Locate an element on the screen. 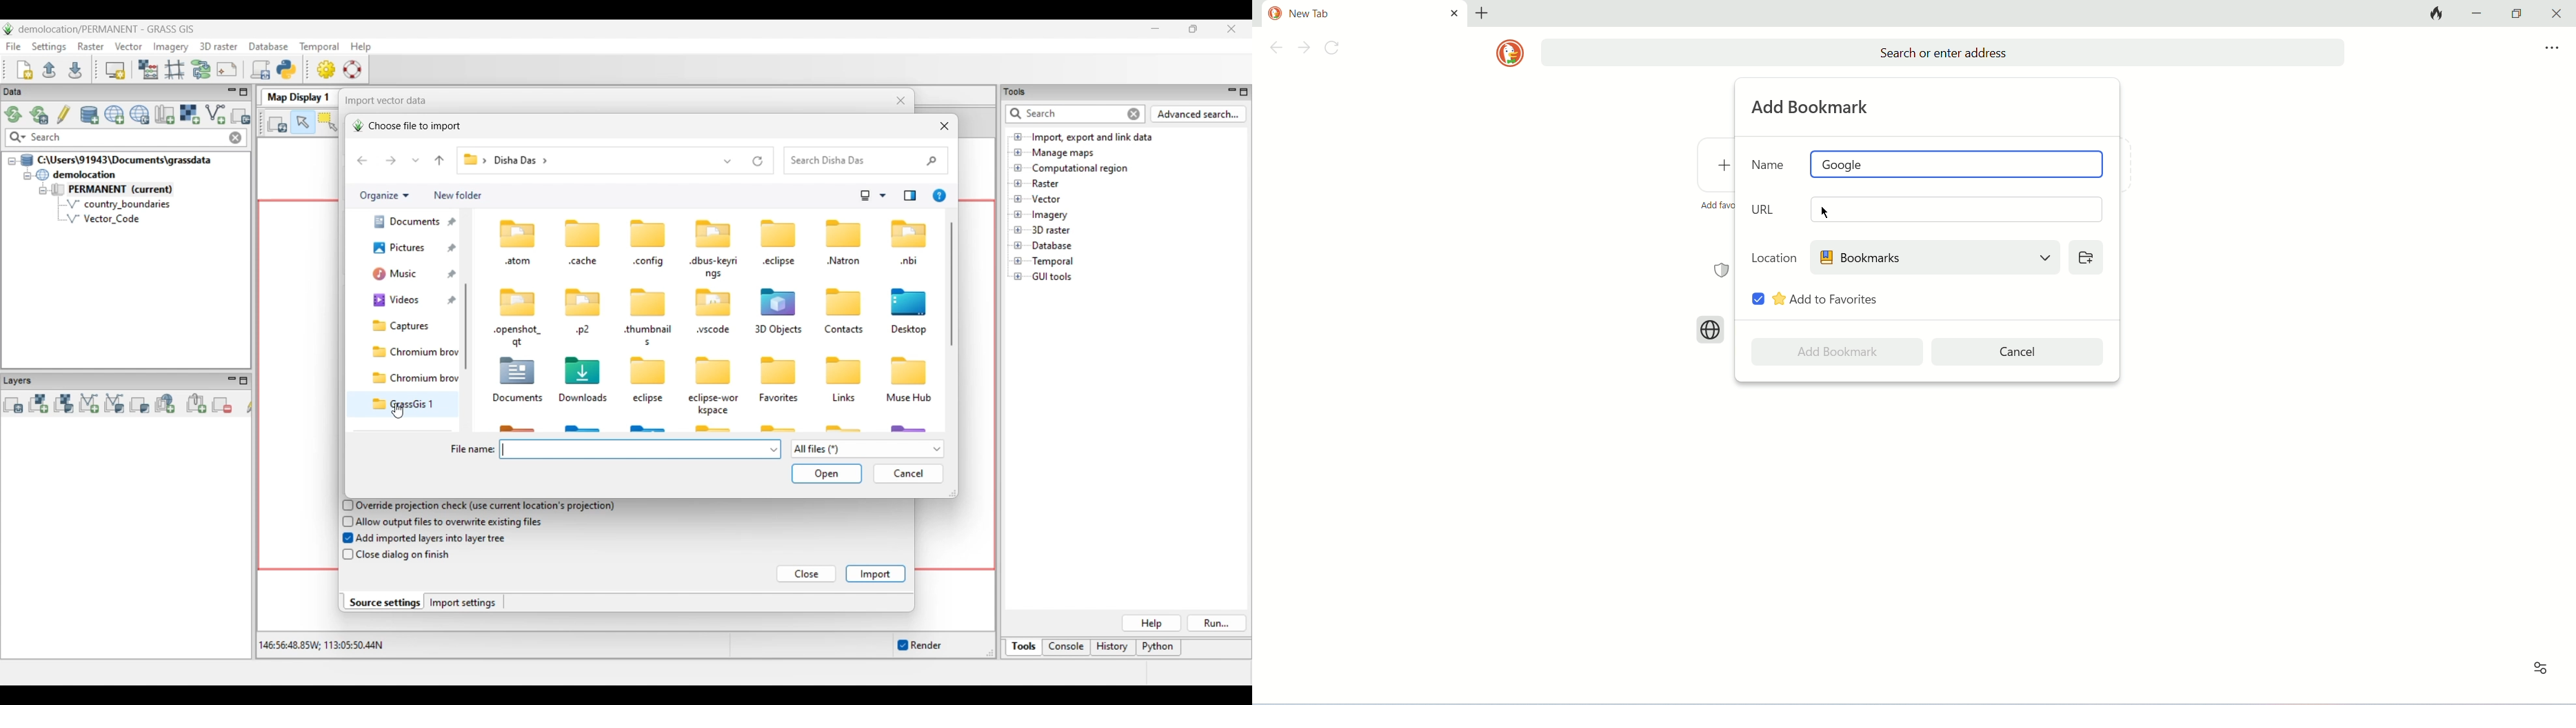 This screenshot has width=2576, height=728. add bookmark is located at coordinates (1837, 352).